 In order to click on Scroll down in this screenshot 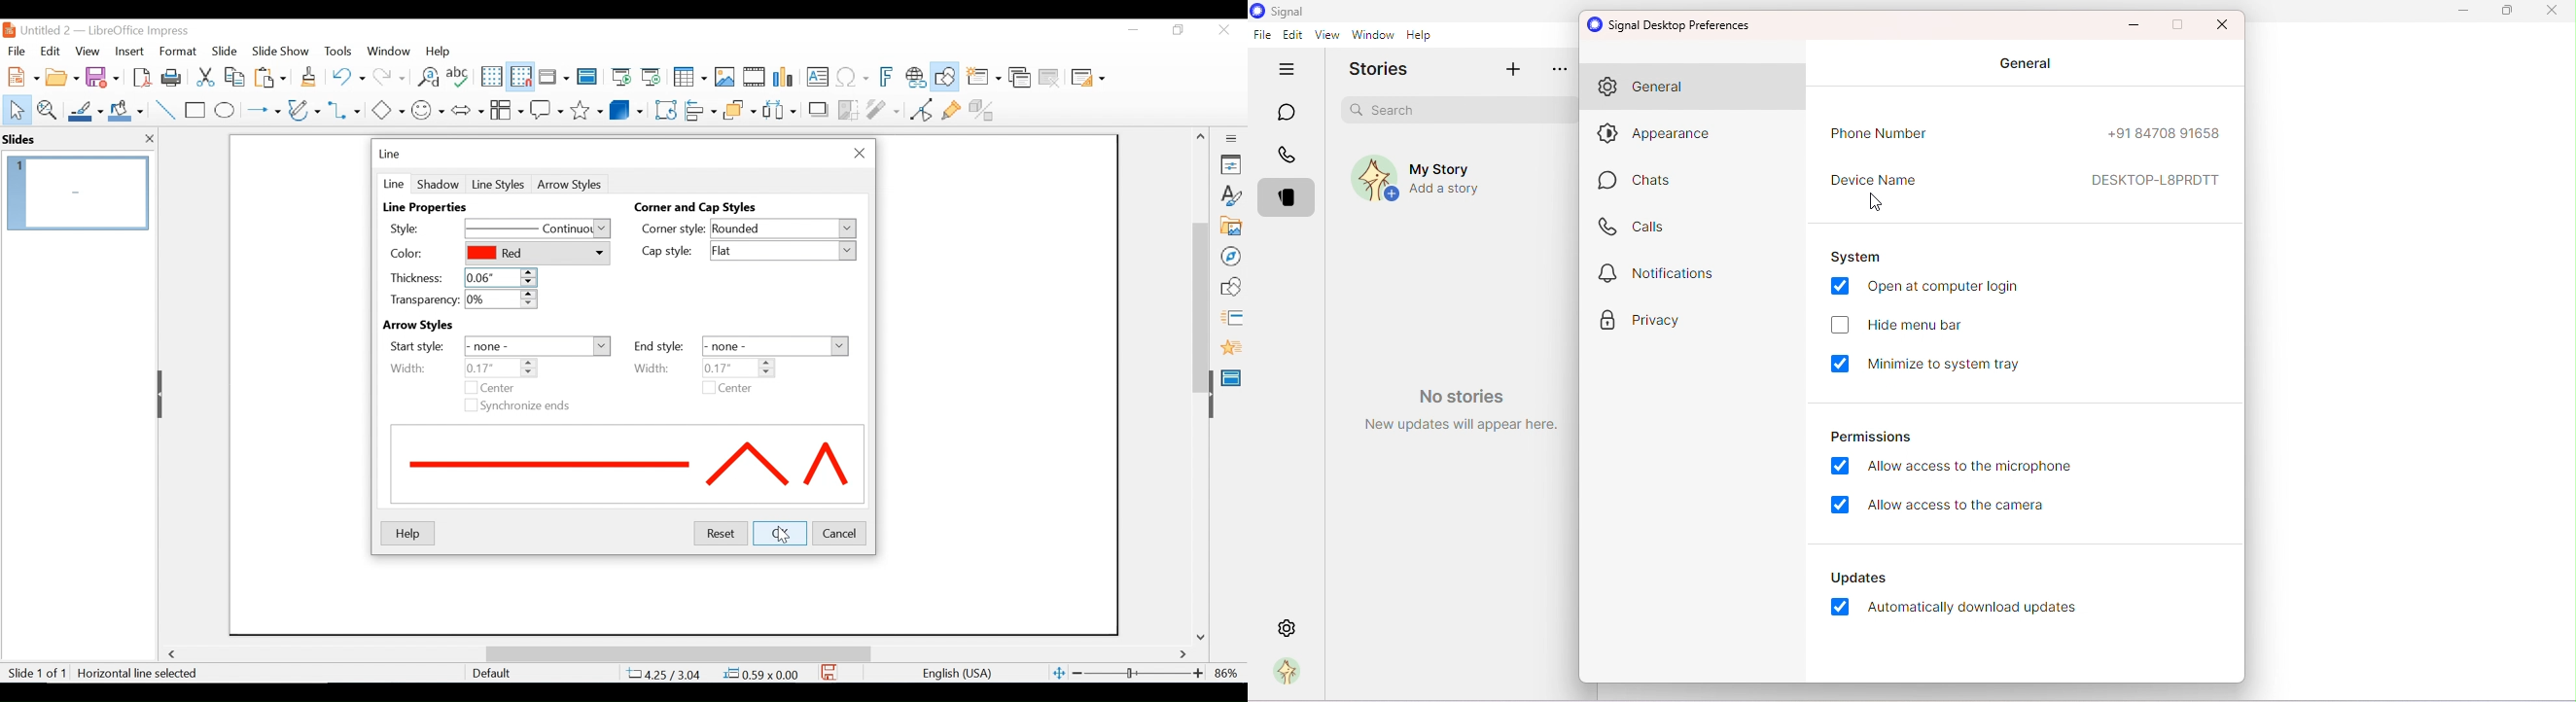, I will do `click(1203, 636)`.